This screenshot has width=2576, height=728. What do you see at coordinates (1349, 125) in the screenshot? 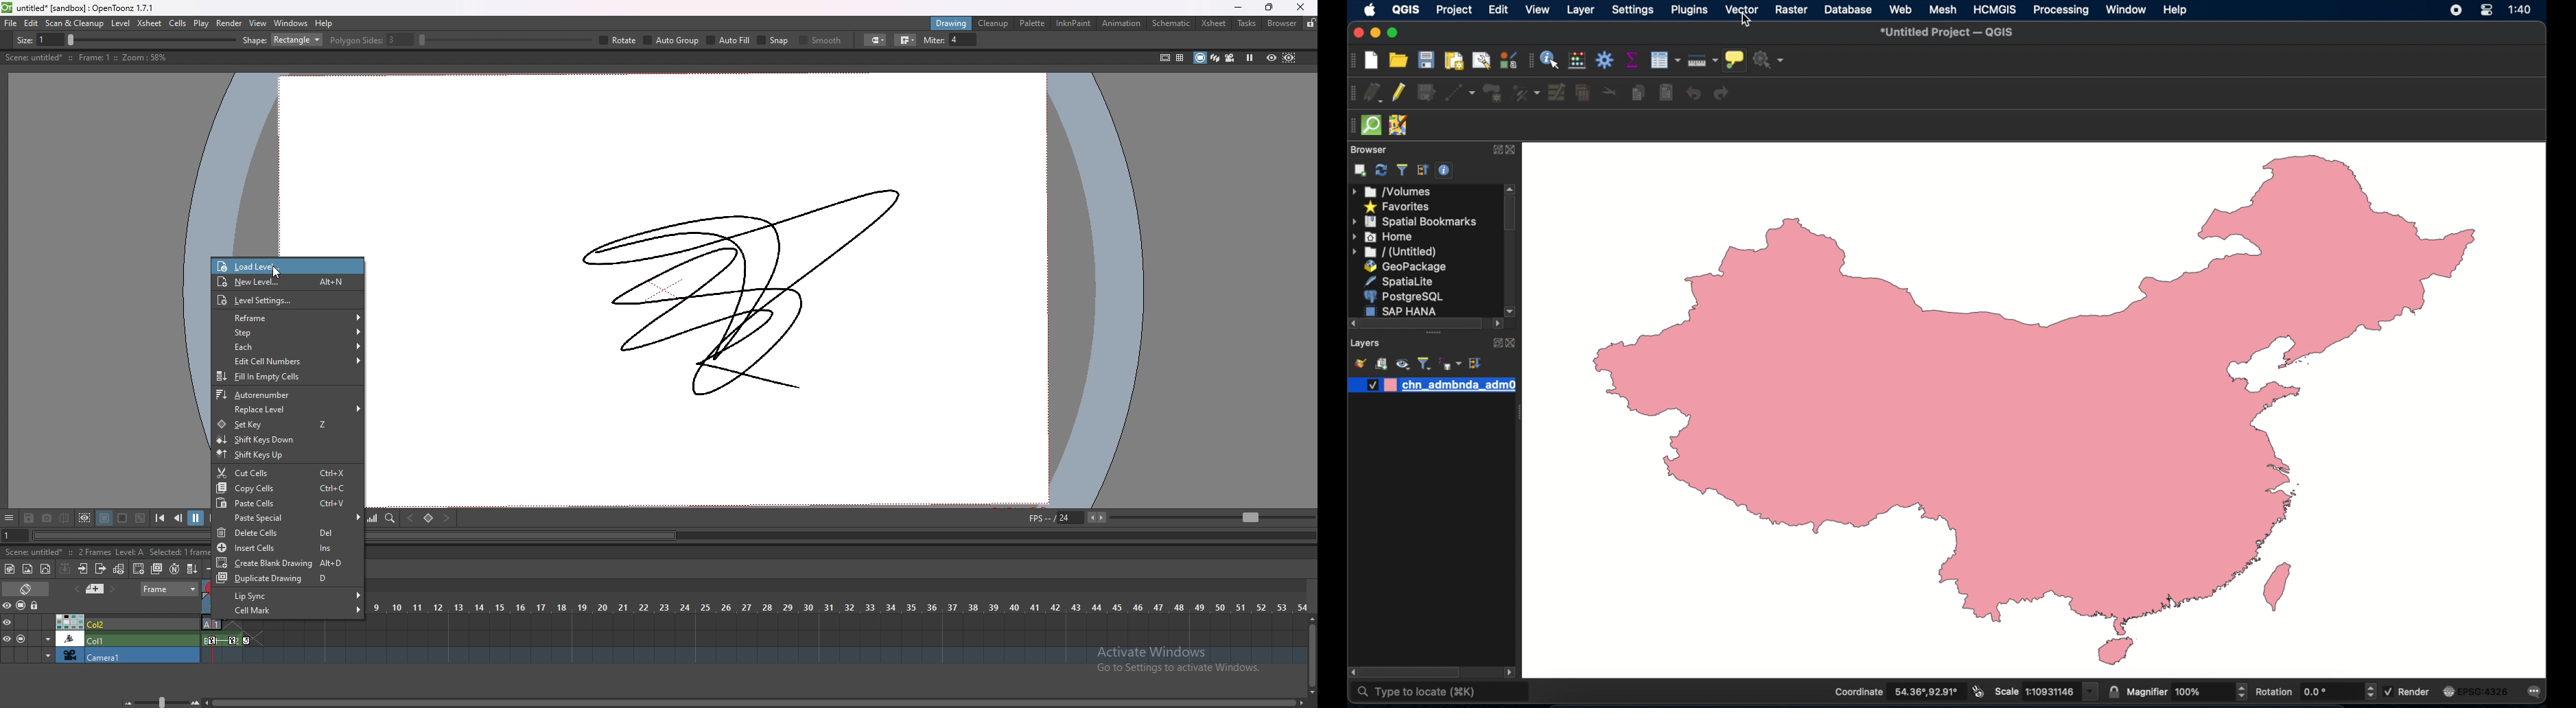
I see `drag handle` at bounding box center [1349, 125].